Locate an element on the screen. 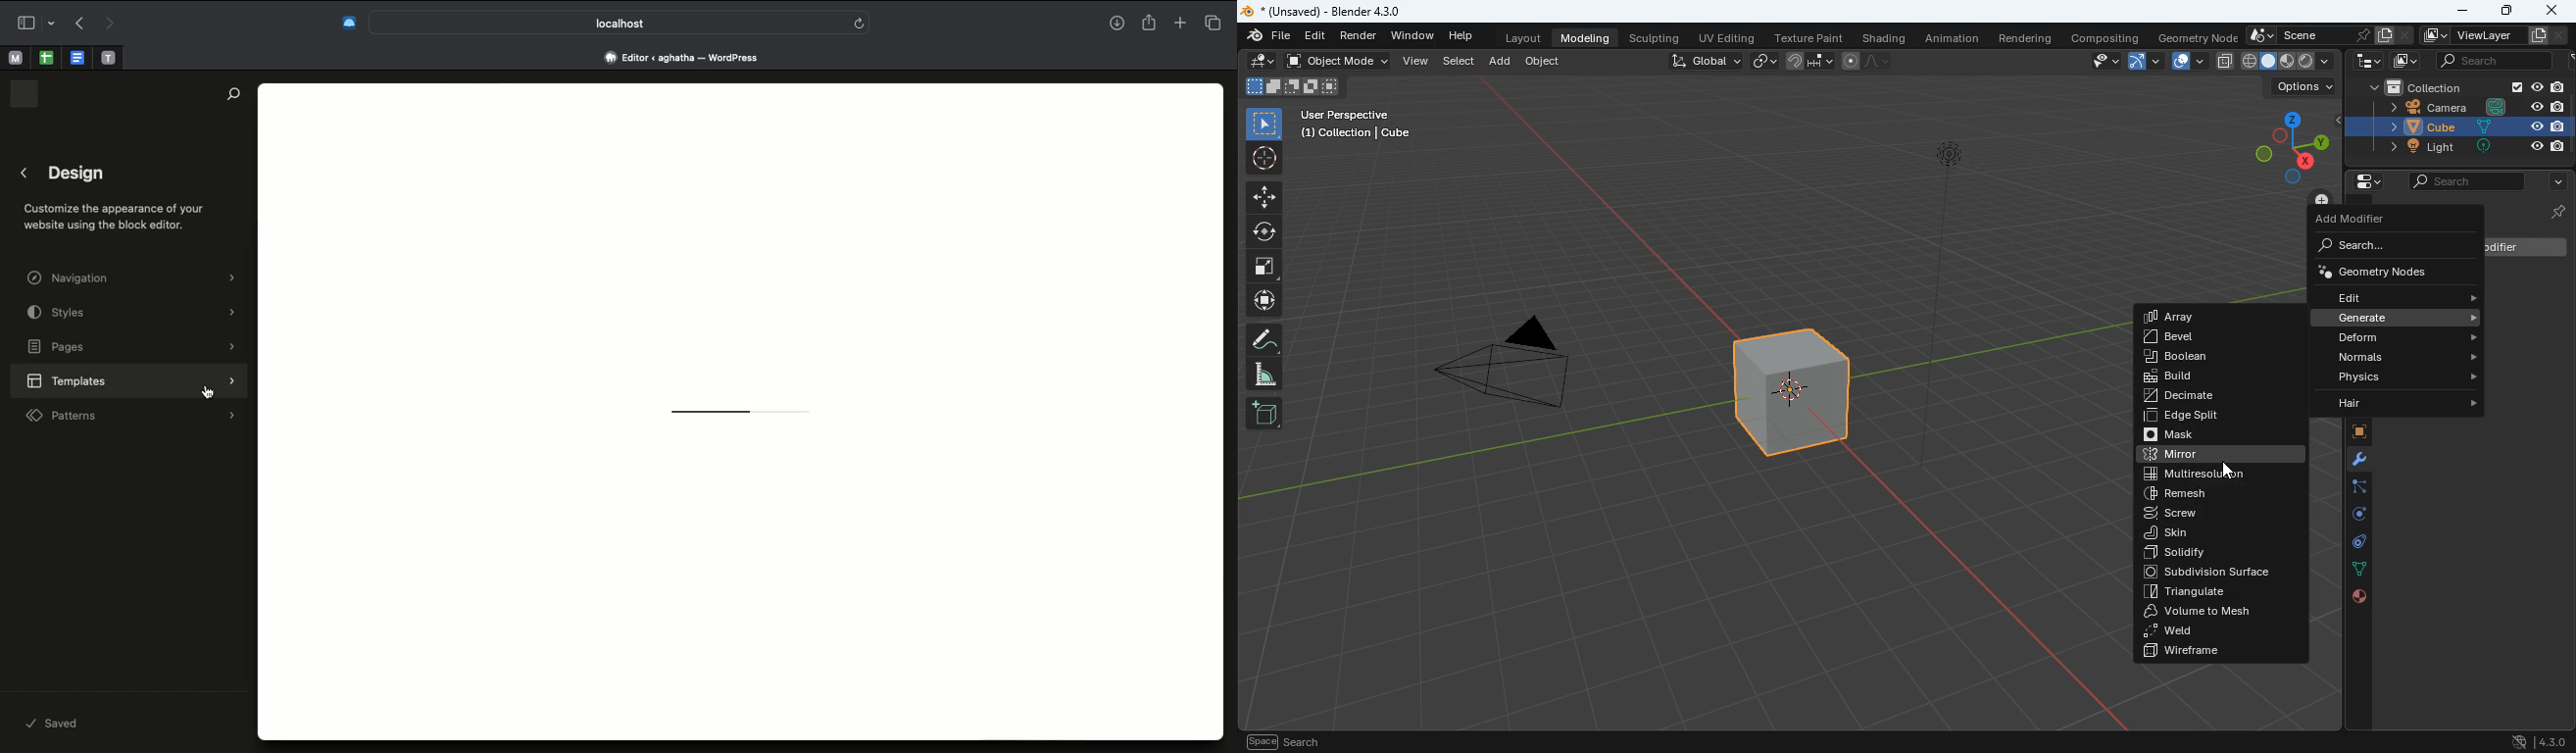 The image size is (2576, 756). object is located at coordinates (1545, 64).